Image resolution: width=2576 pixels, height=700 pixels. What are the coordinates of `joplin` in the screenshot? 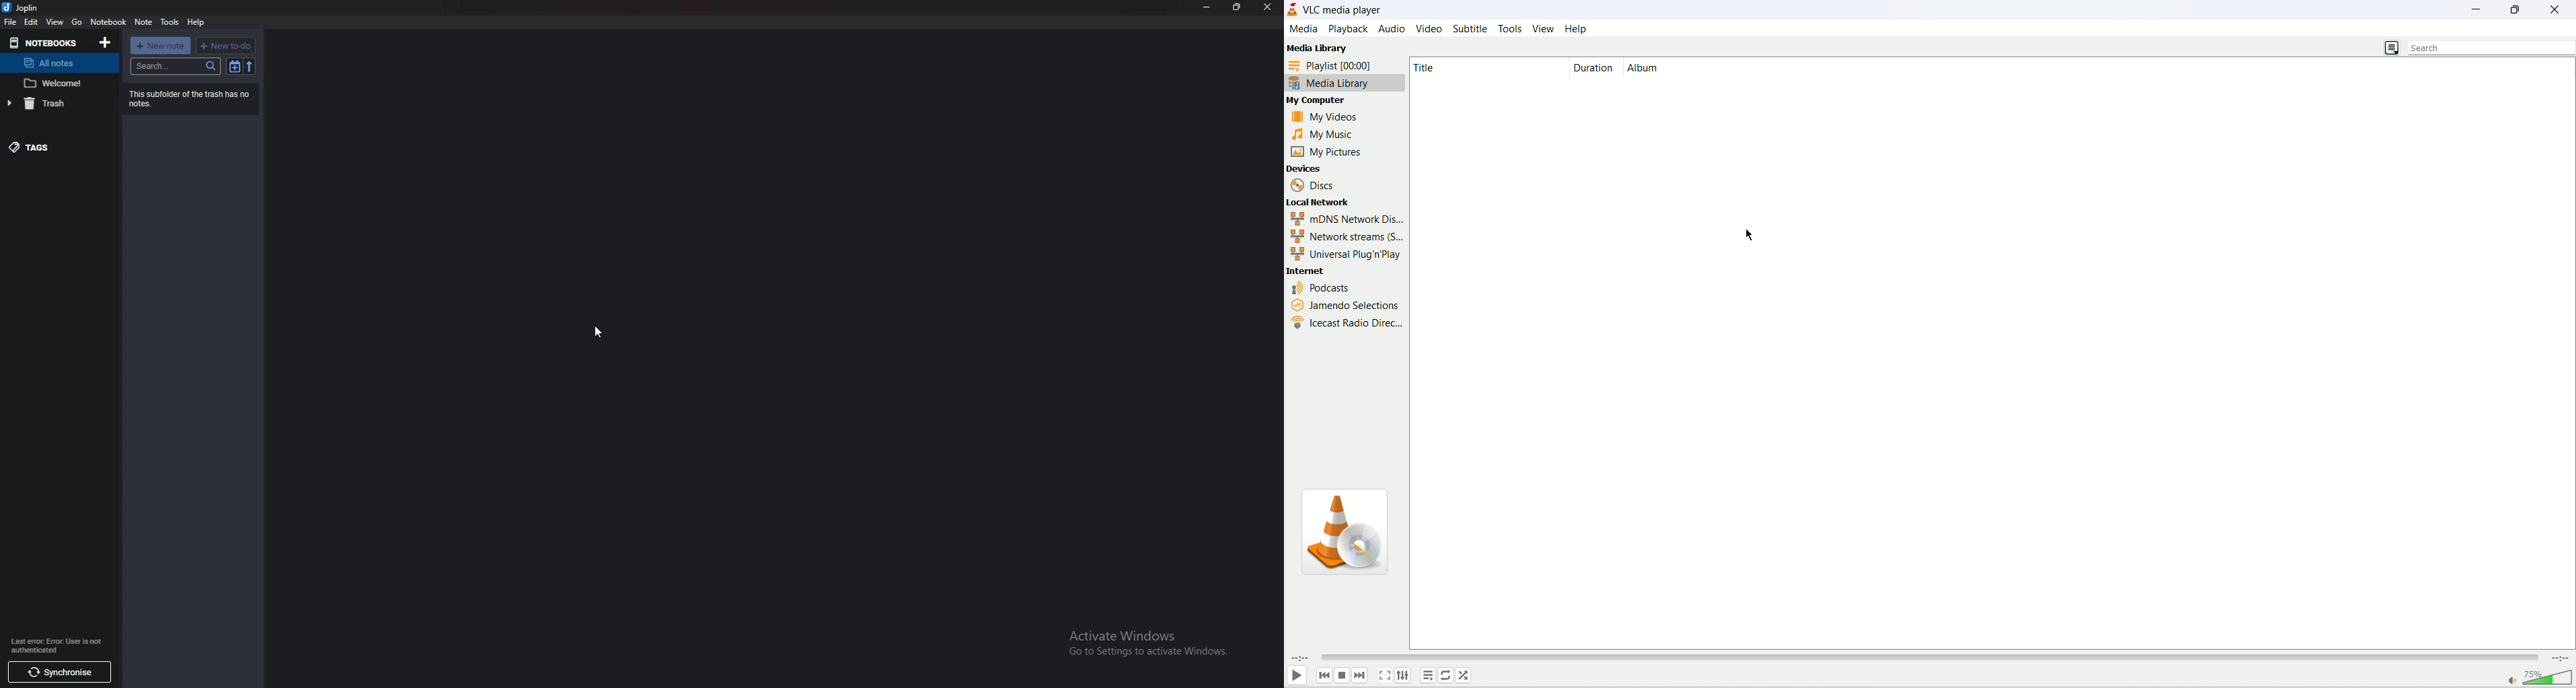 It's located at (25, 7).